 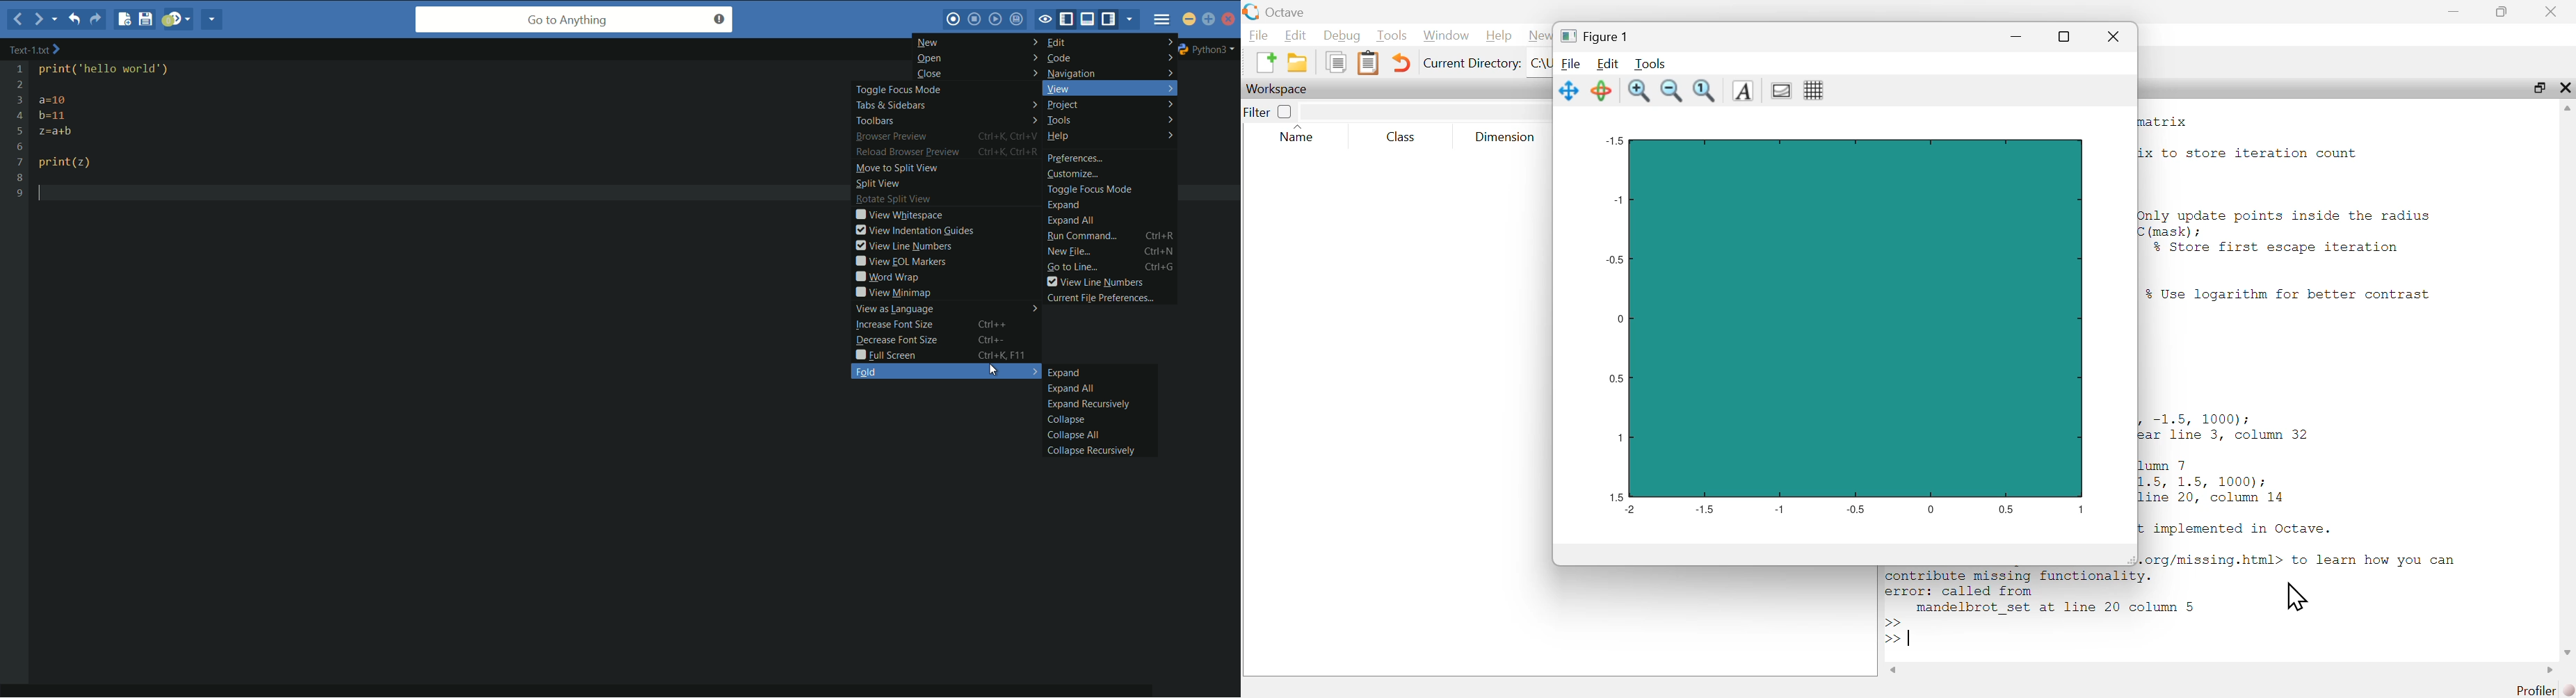 What do you see at coordinates (1072, 268) in the screenshot?
I see `go to line` at bounding box center [1072, 268].